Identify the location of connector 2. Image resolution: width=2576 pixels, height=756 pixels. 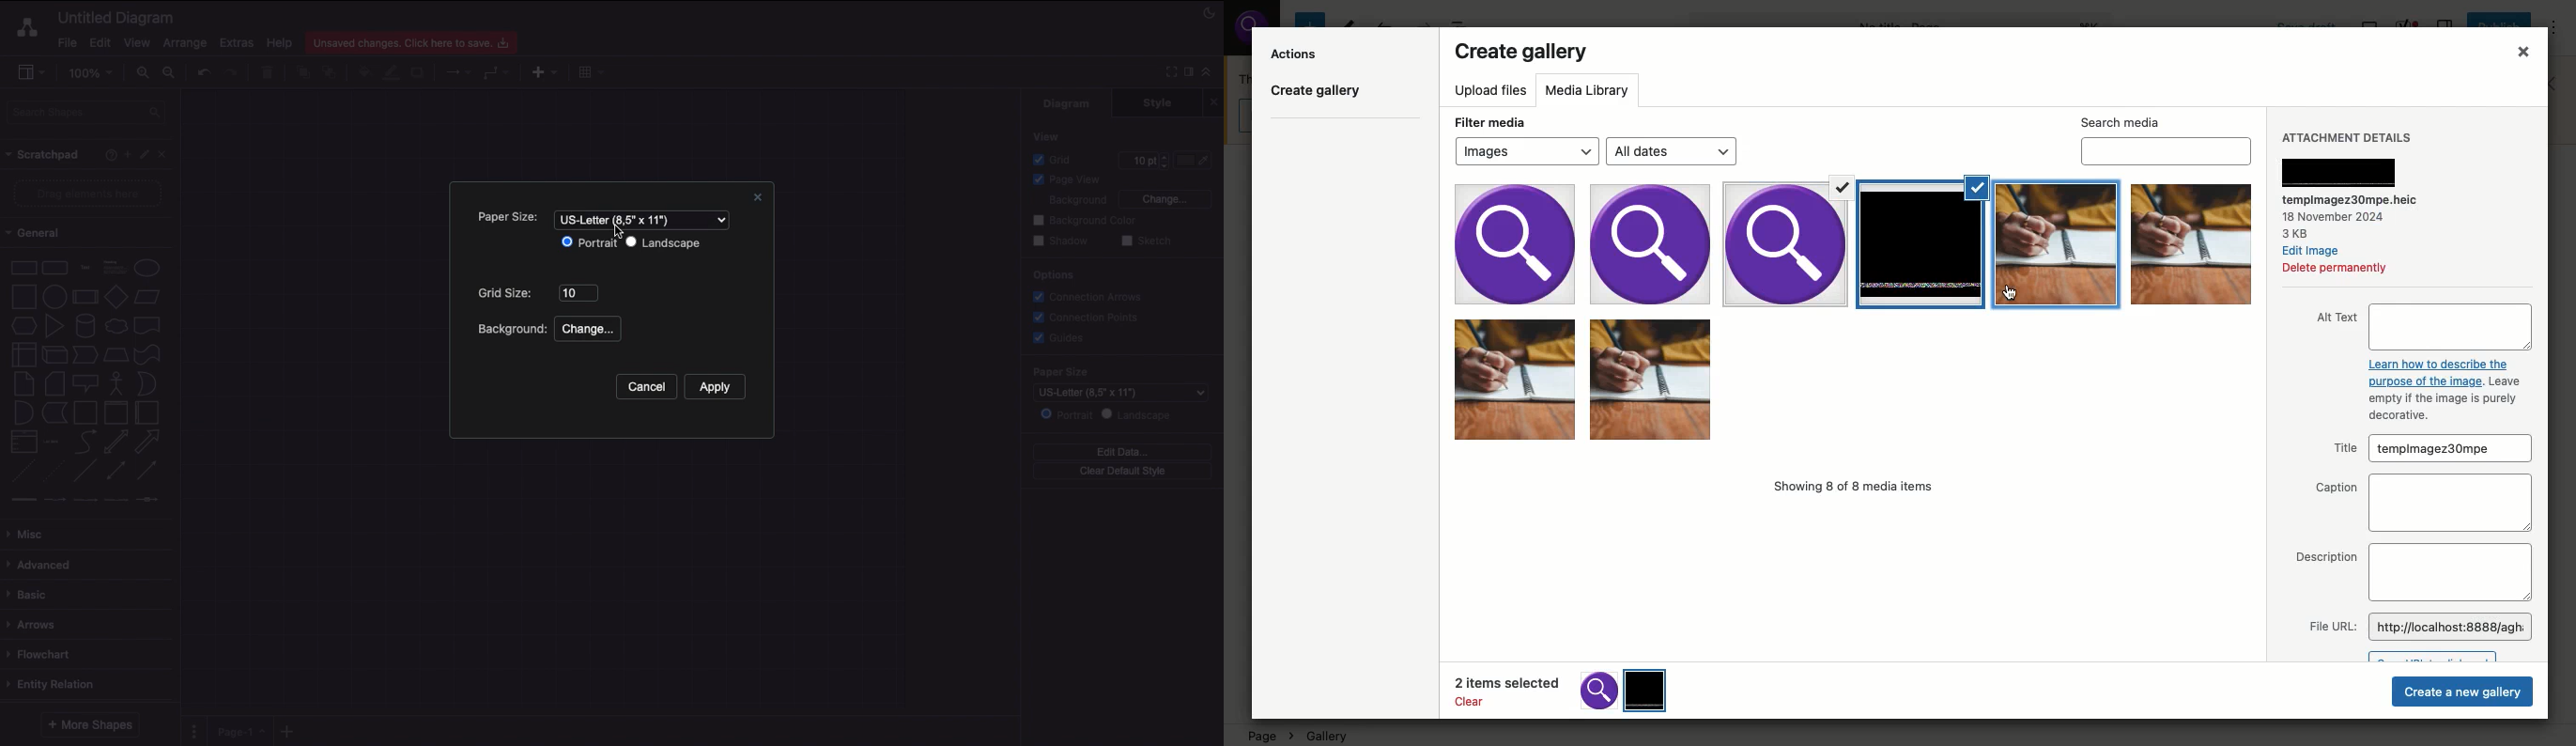
(54, 500).